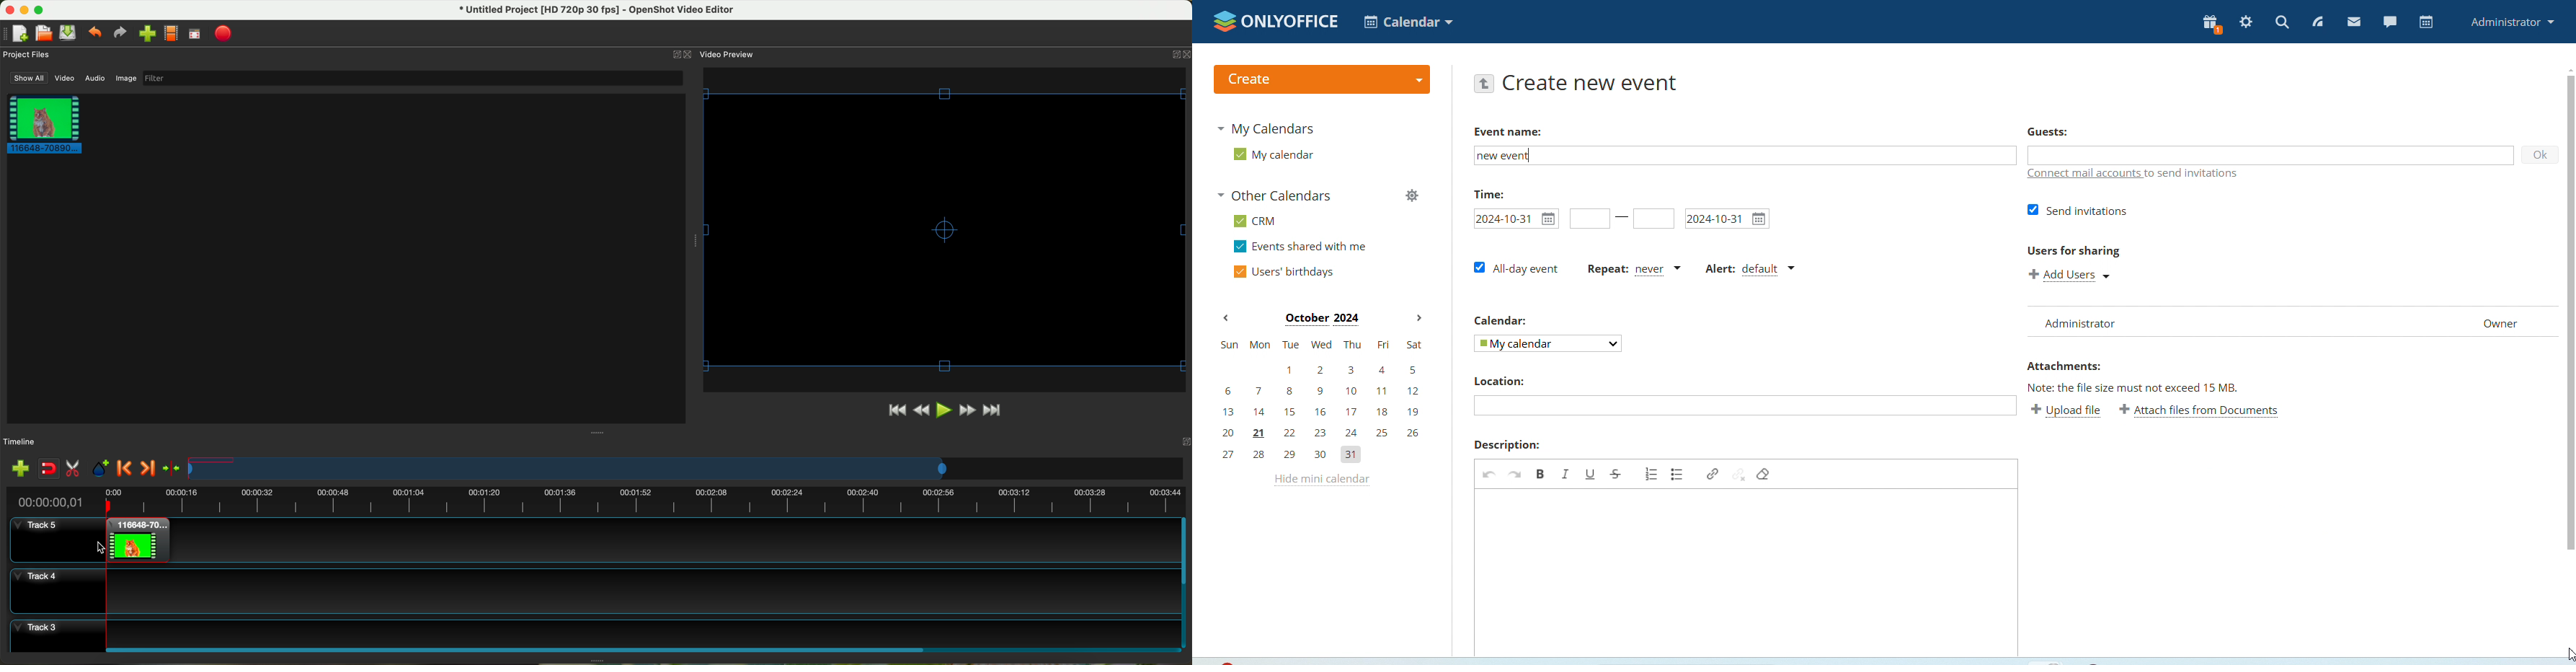 The width and height of the screenshot is (2576, 672). Describe the element at coordinates (2571, 312) in the screenshot. I see `vertical scrollbar` at that location.